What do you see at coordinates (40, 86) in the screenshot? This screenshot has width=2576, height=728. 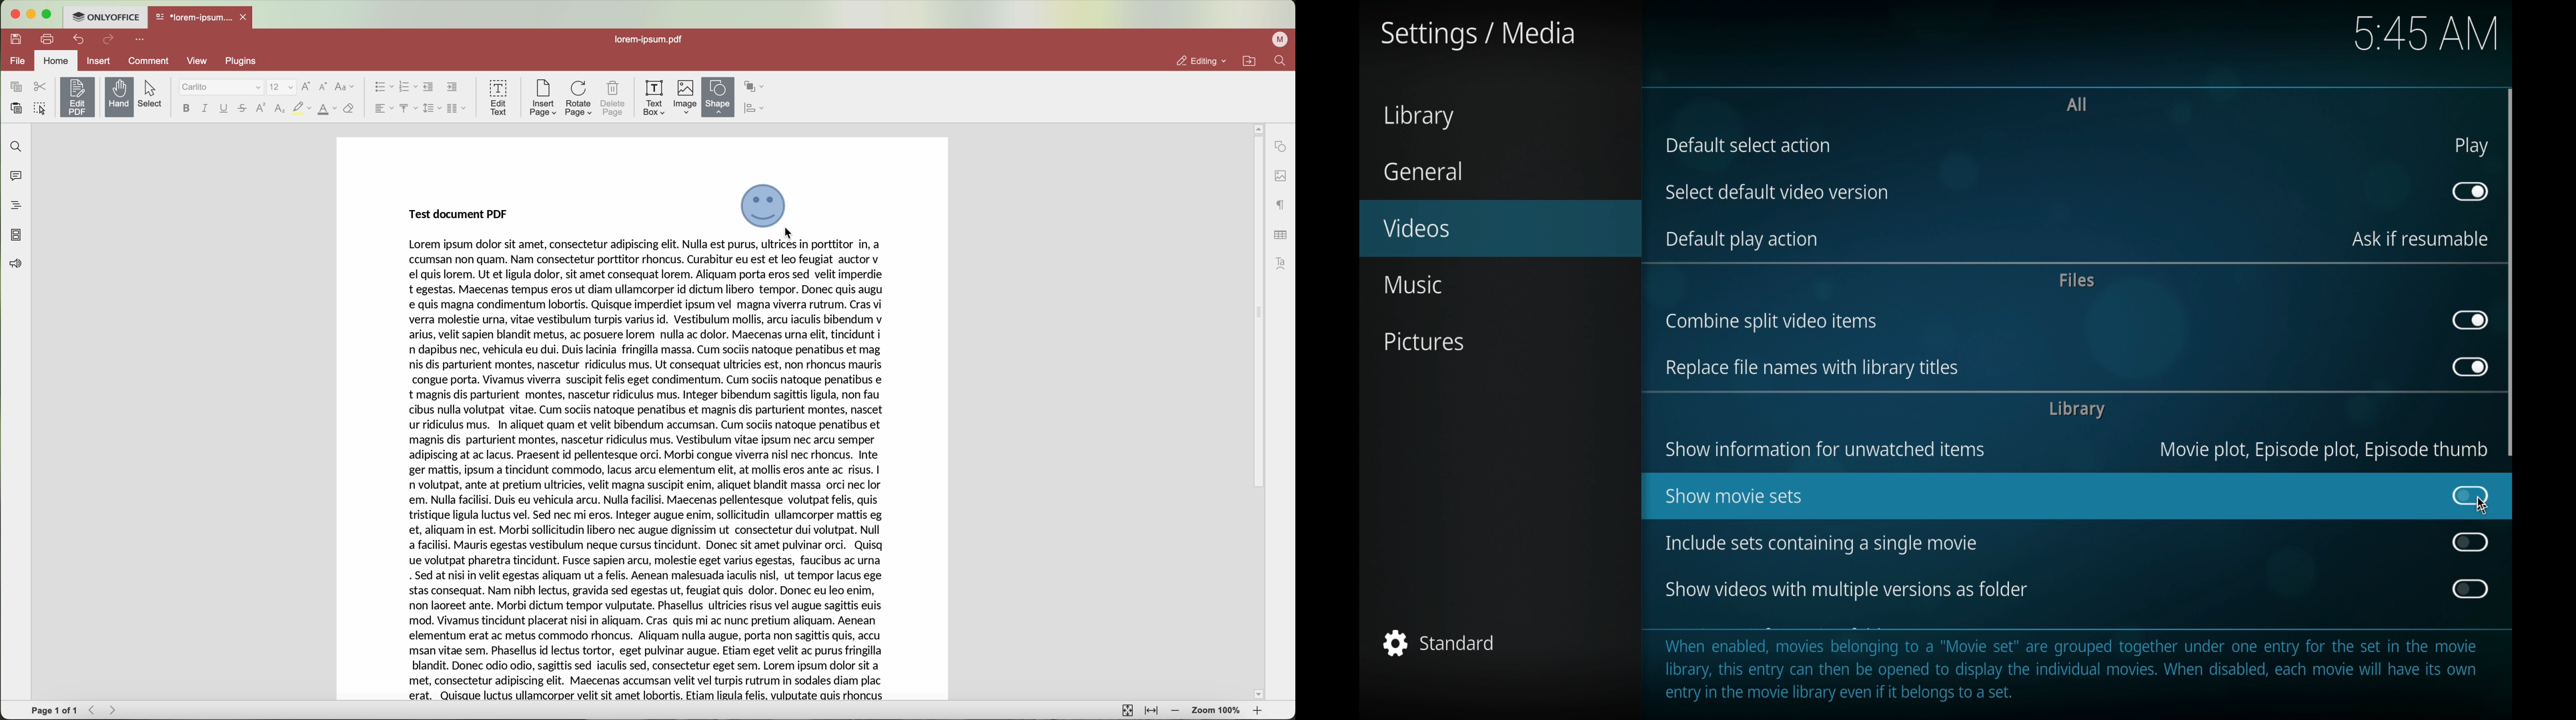 I see `cut` at bounding box center [40, 86].